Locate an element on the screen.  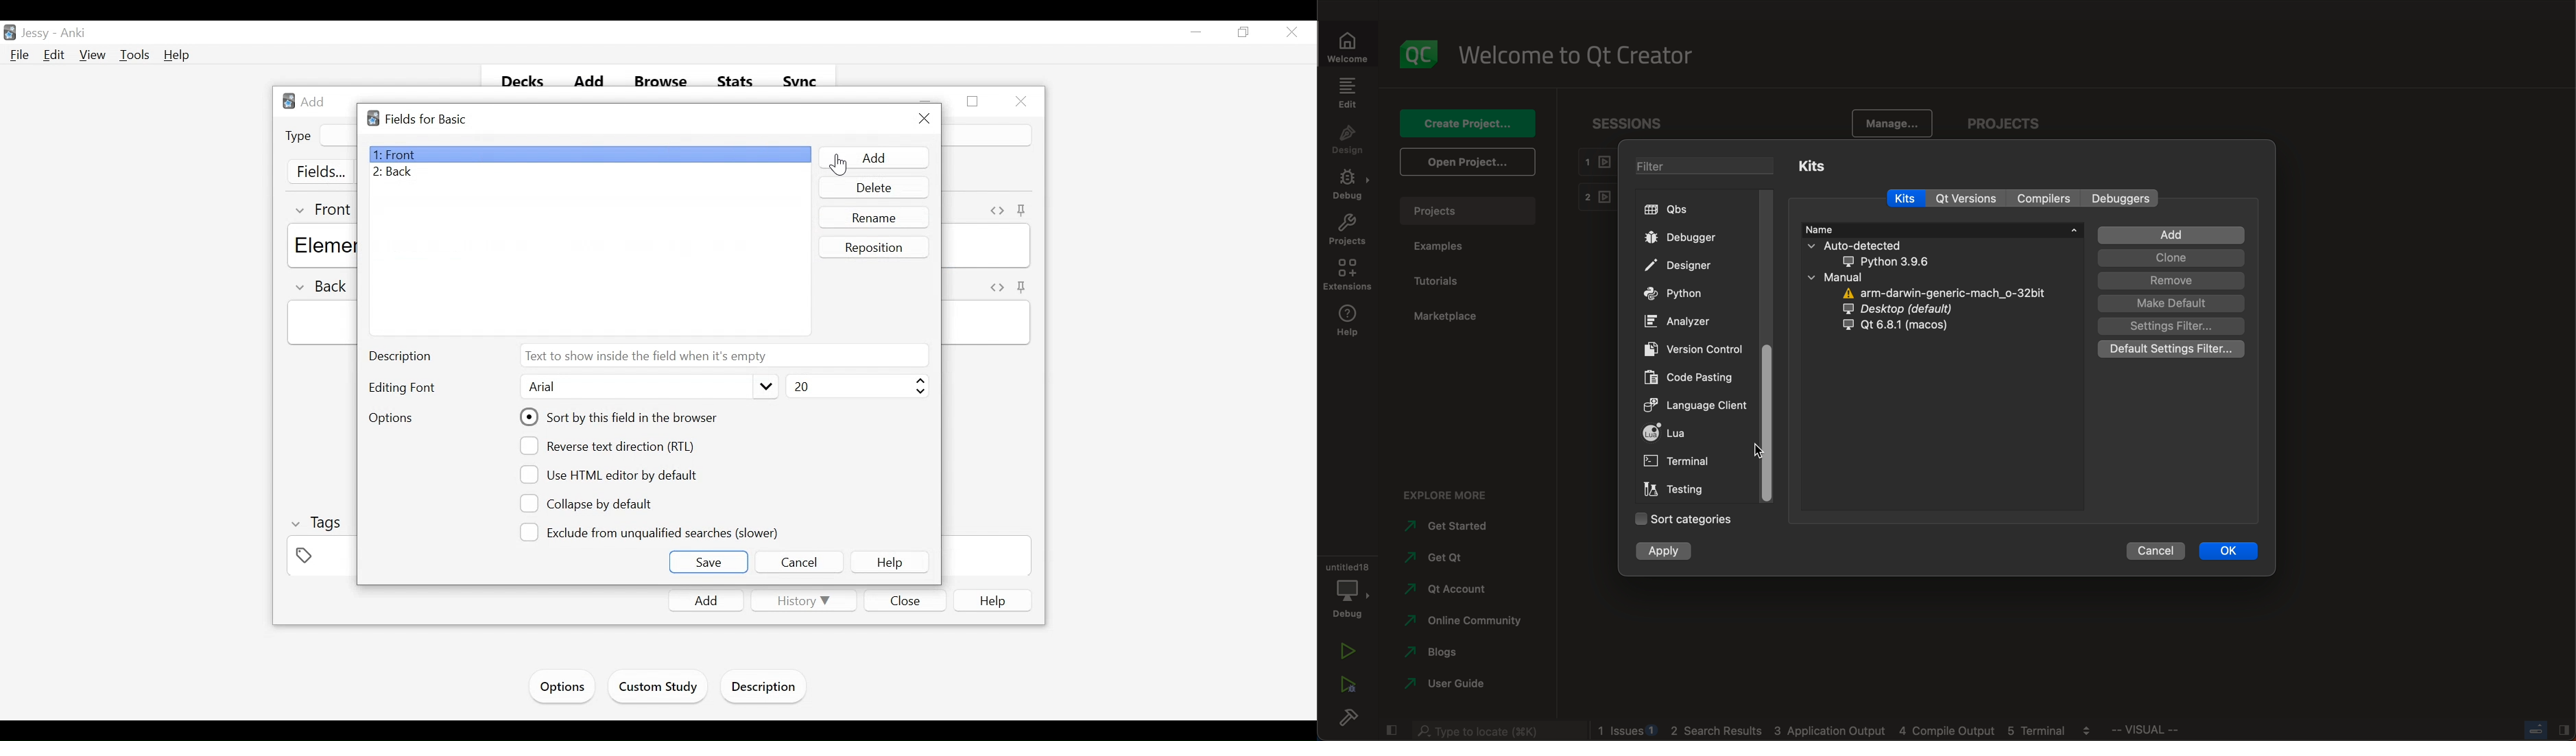
analyzer is located at coordinates (1680, 323).